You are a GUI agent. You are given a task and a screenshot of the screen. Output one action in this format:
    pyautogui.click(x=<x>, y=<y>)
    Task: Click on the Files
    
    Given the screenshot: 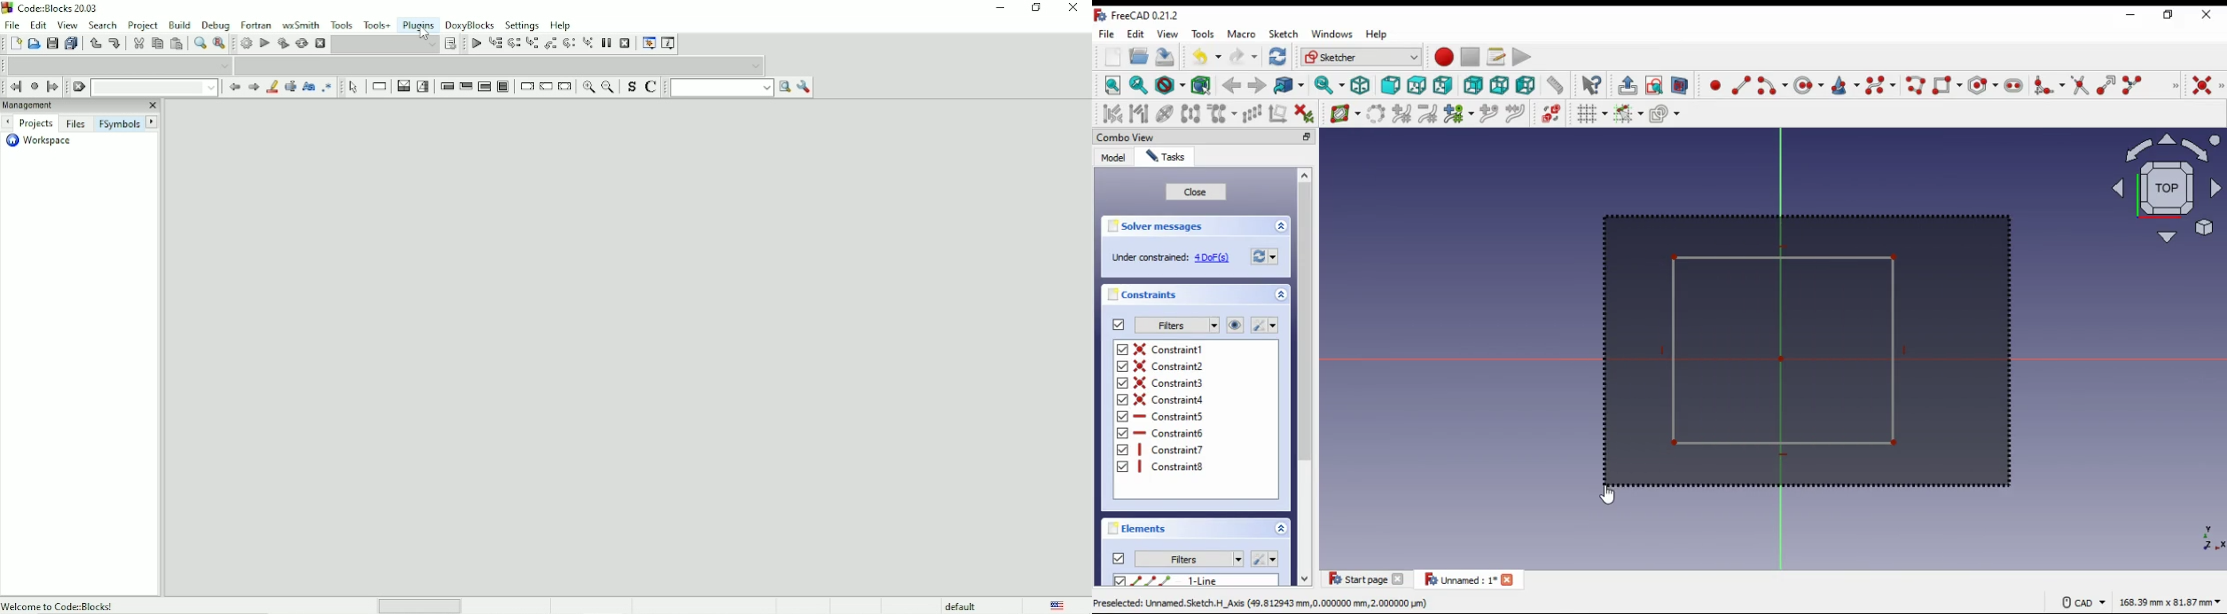 What is the action you would take?
    pyautogui.click(x=75, y=123)
    